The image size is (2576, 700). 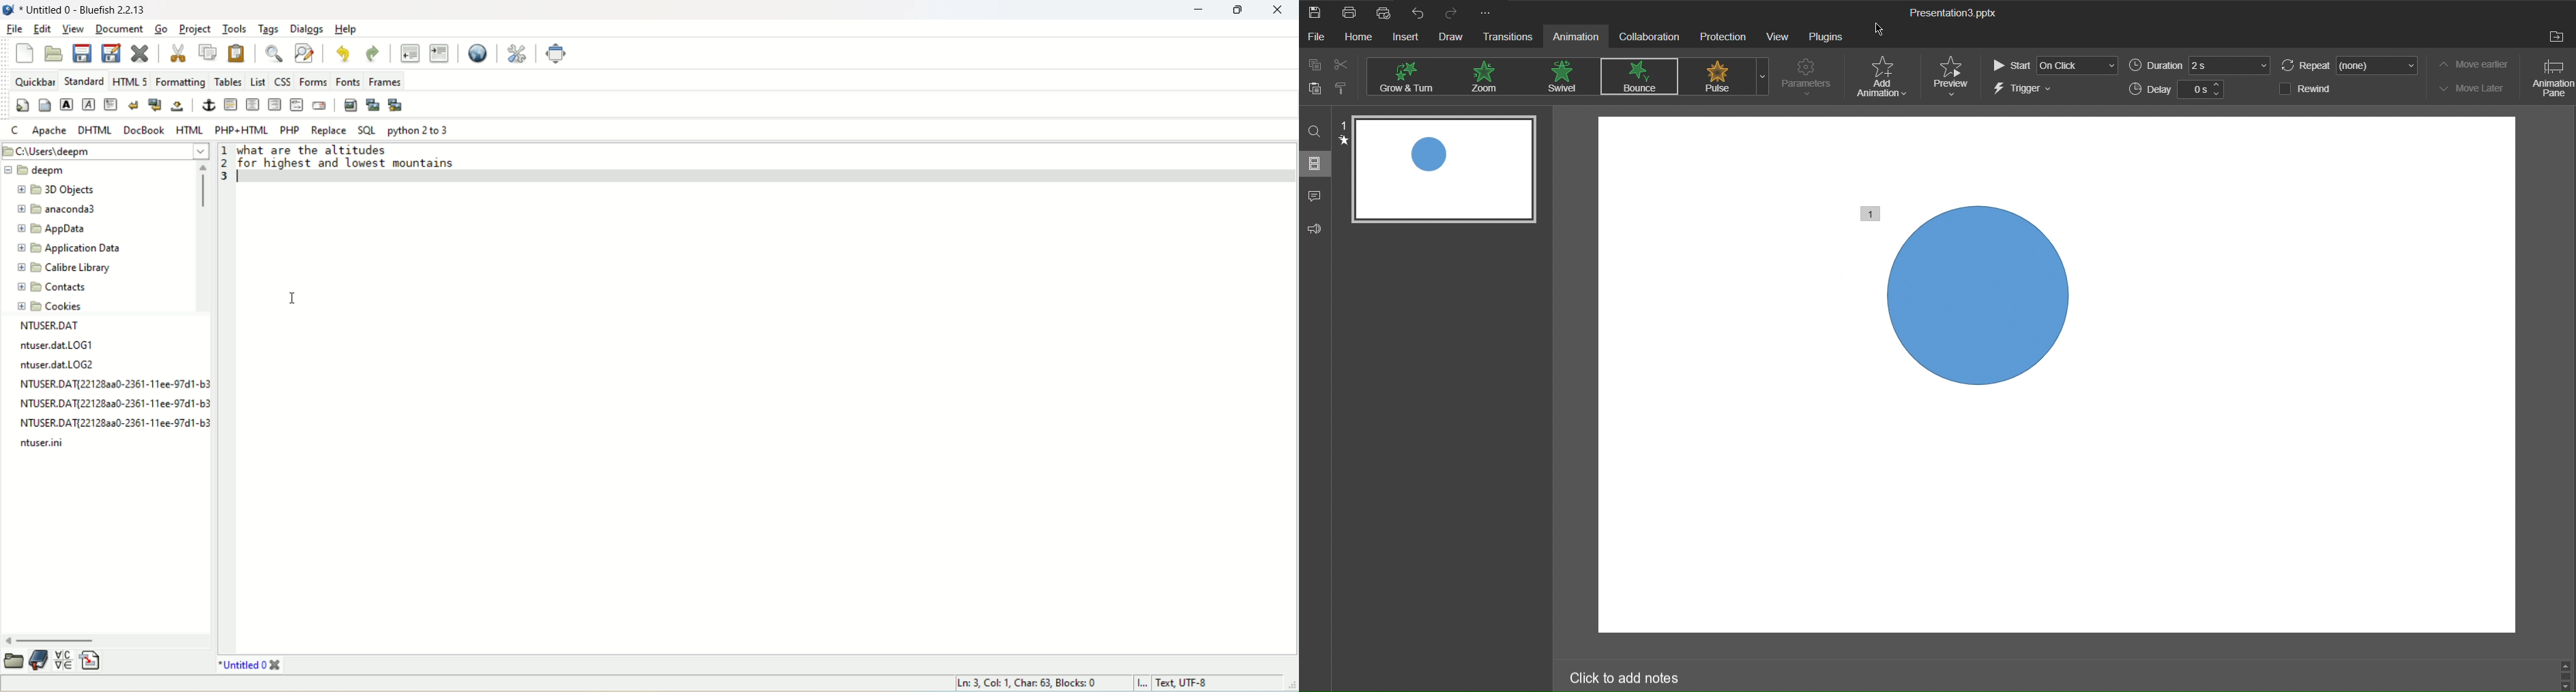 I want to click on 2s, so click(x=2230, y=66).